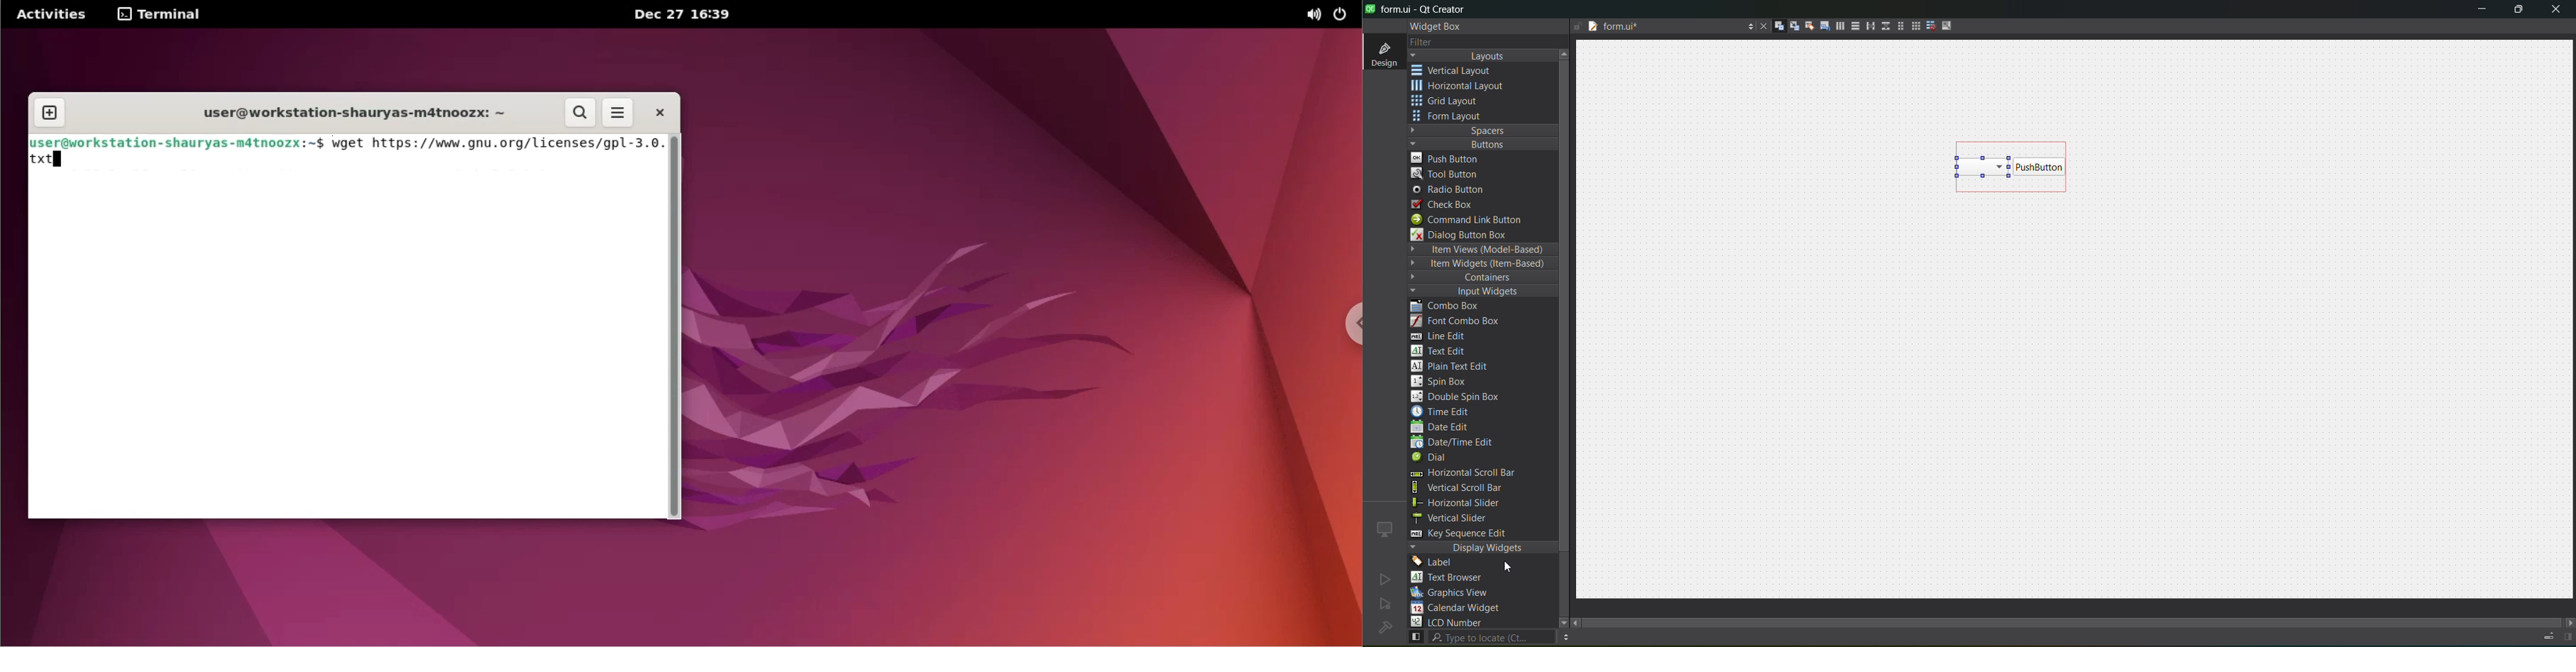 The image size is (2576, 672). What do you see at coordinates (1450, 622) in the screenshot?
I see `lcd number` at bounding box center [1450, 622].